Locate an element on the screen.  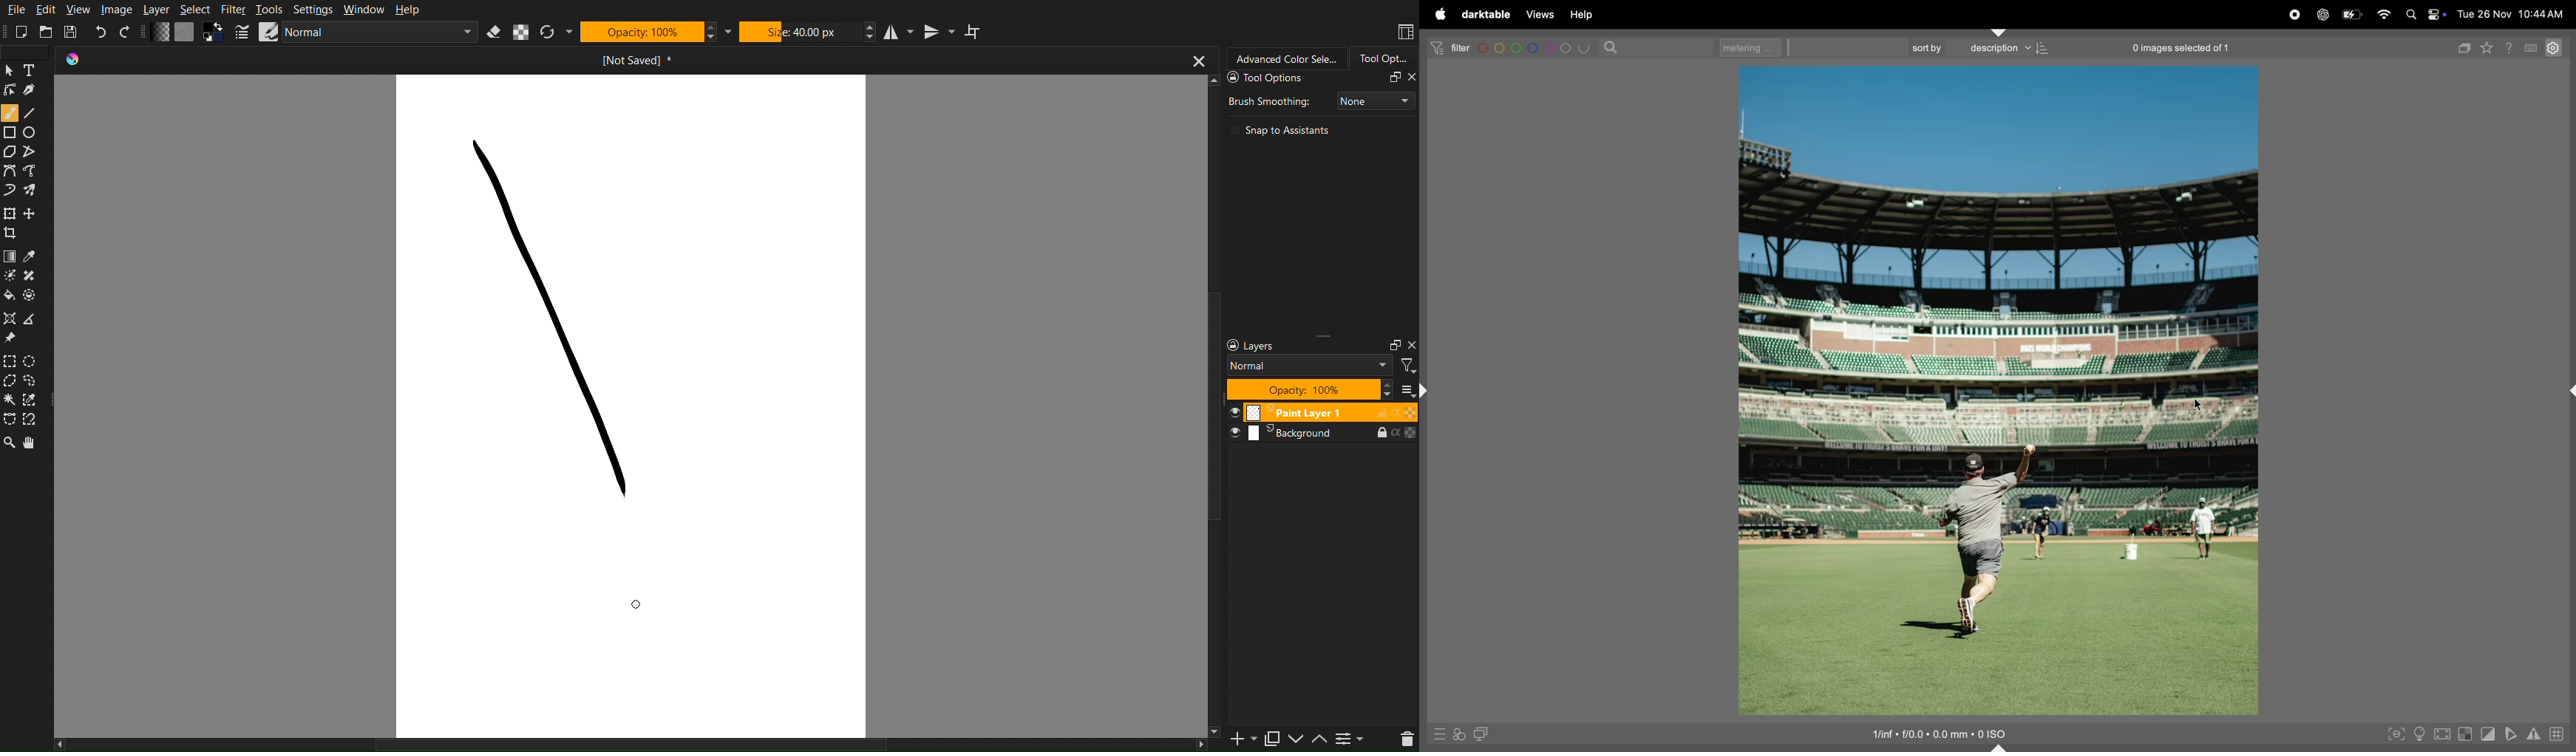
Misc Tools is located at coordinates (12, 316).